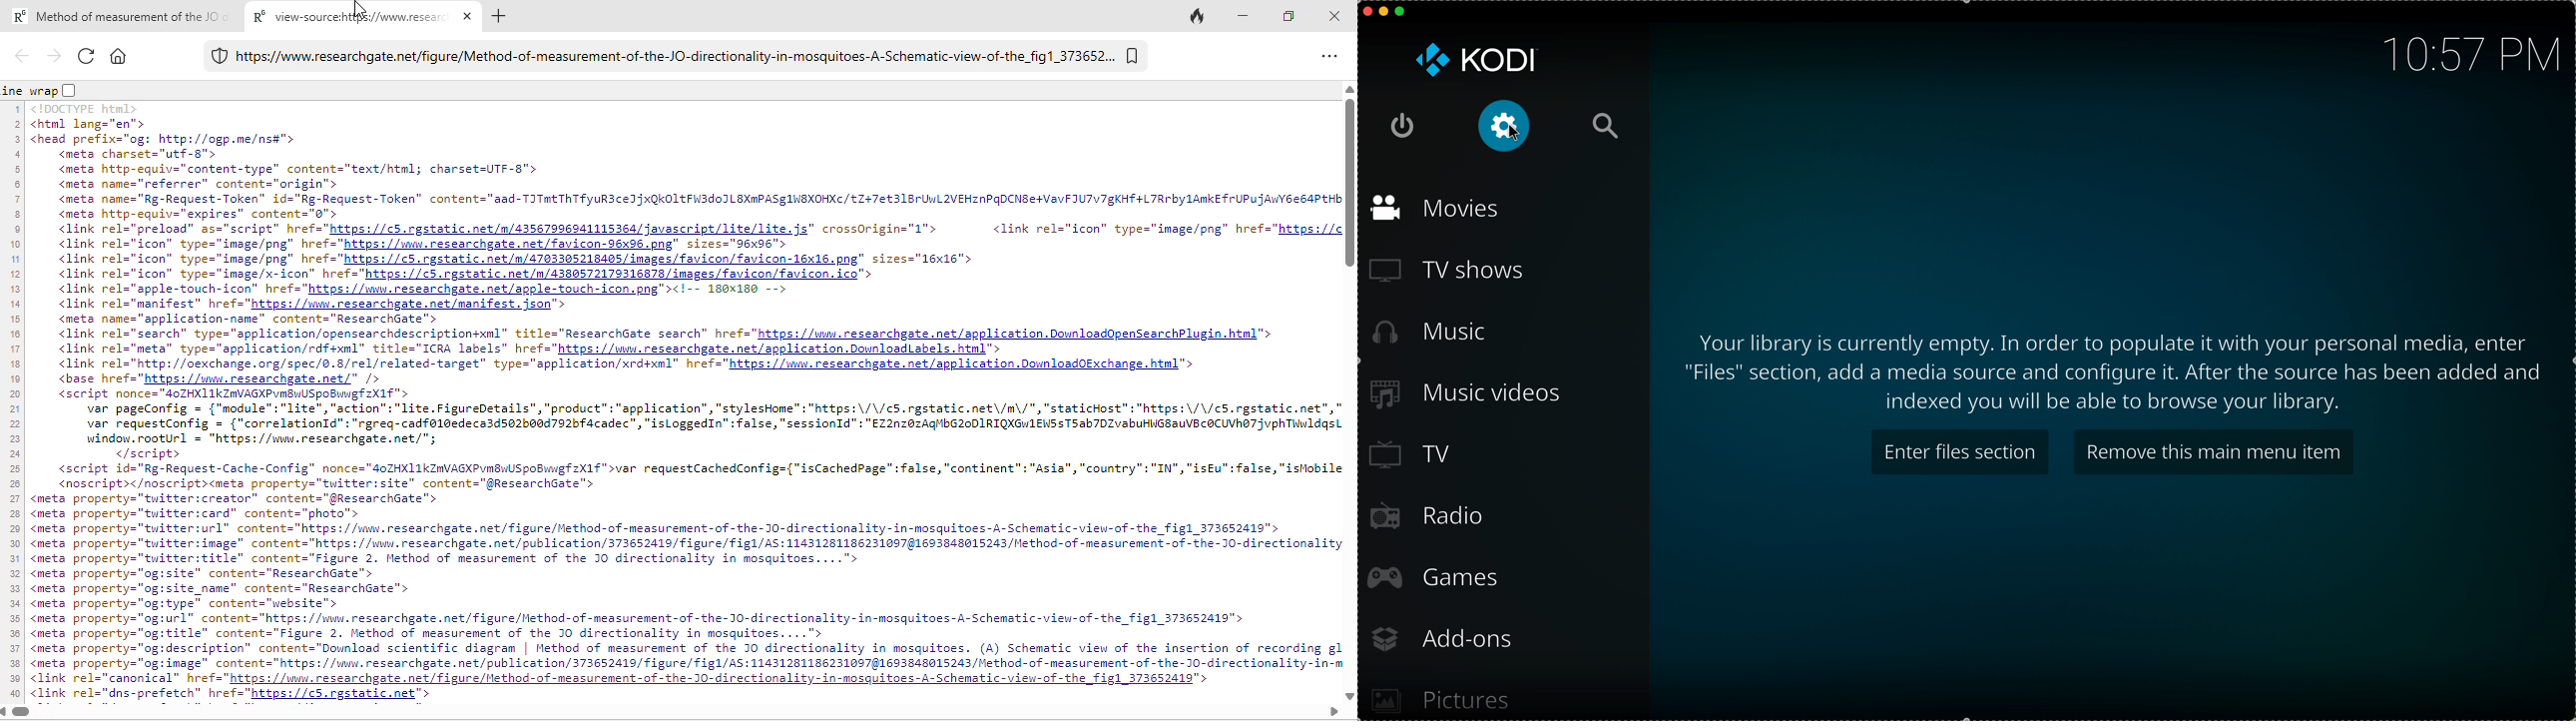  Describe the element at coordinates (2212, 451) in the screenshot. I see `remove this main menu item` at that location.